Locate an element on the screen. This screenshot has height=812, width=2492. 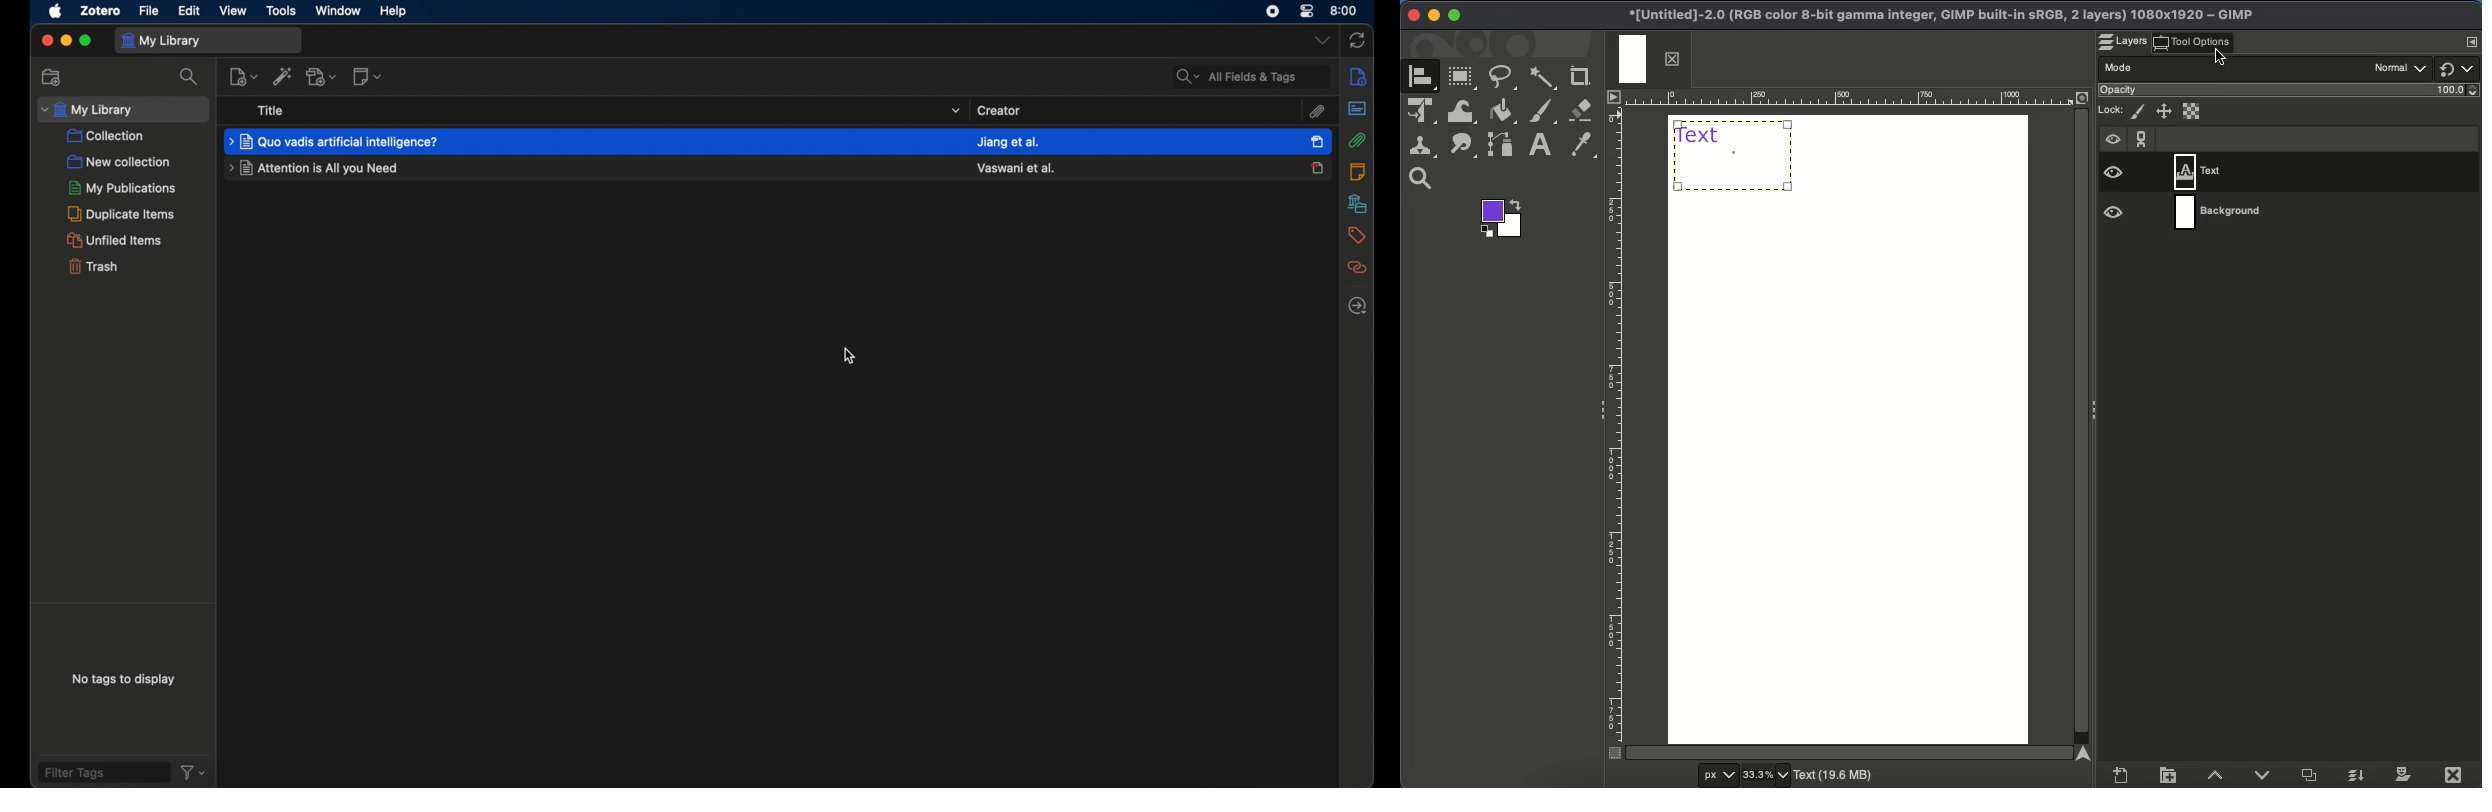
creator is located at coordinates (1000, 109).